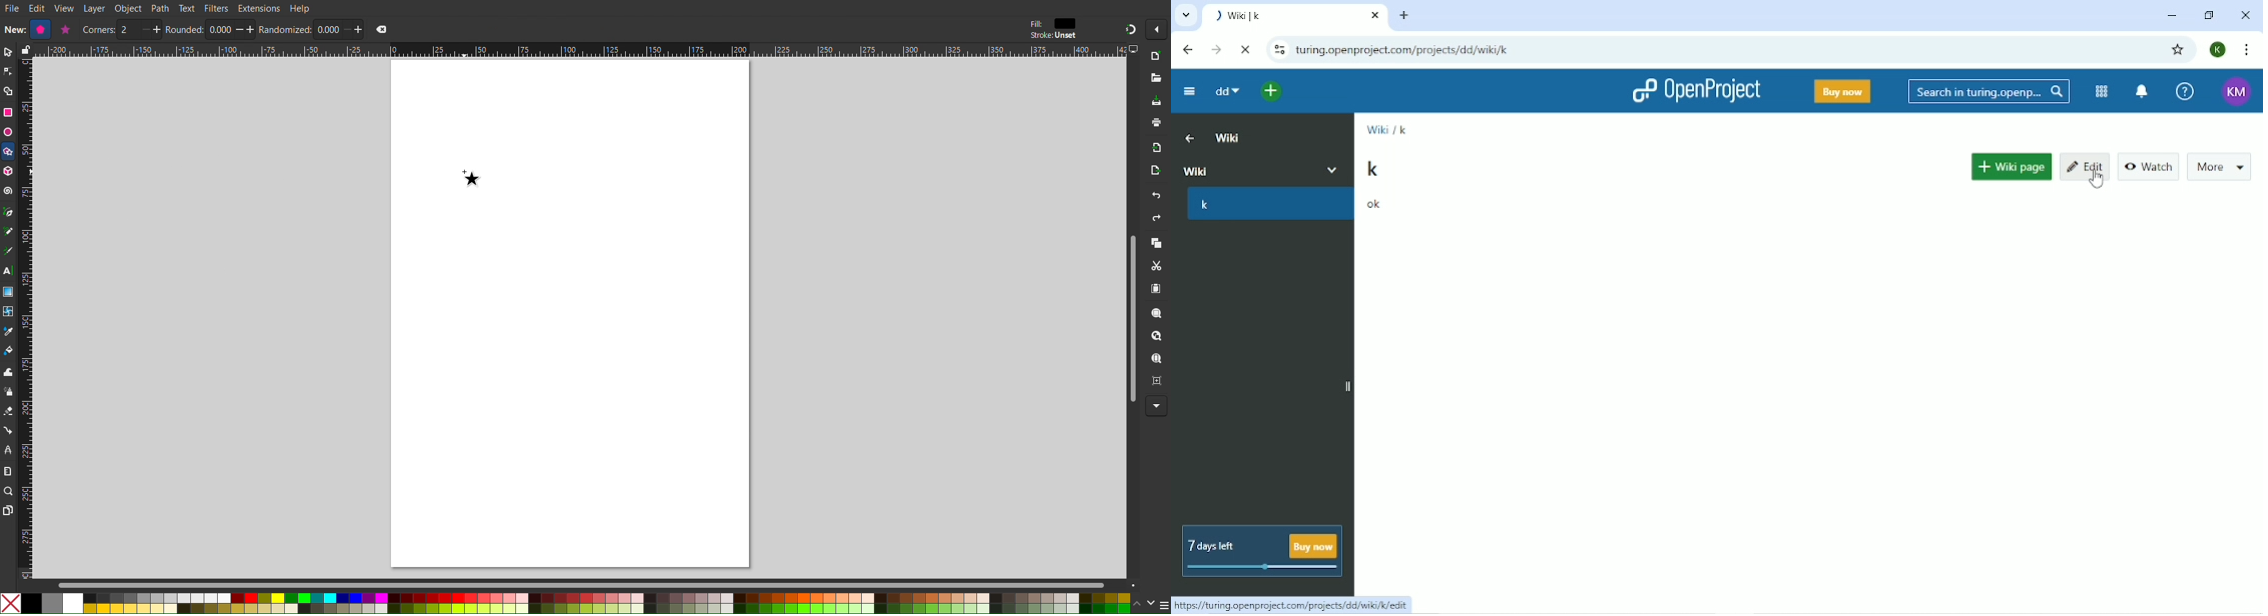  Describe the element at coordinates (1244, 169) in the screenshot. I see `Wiki` at that location.